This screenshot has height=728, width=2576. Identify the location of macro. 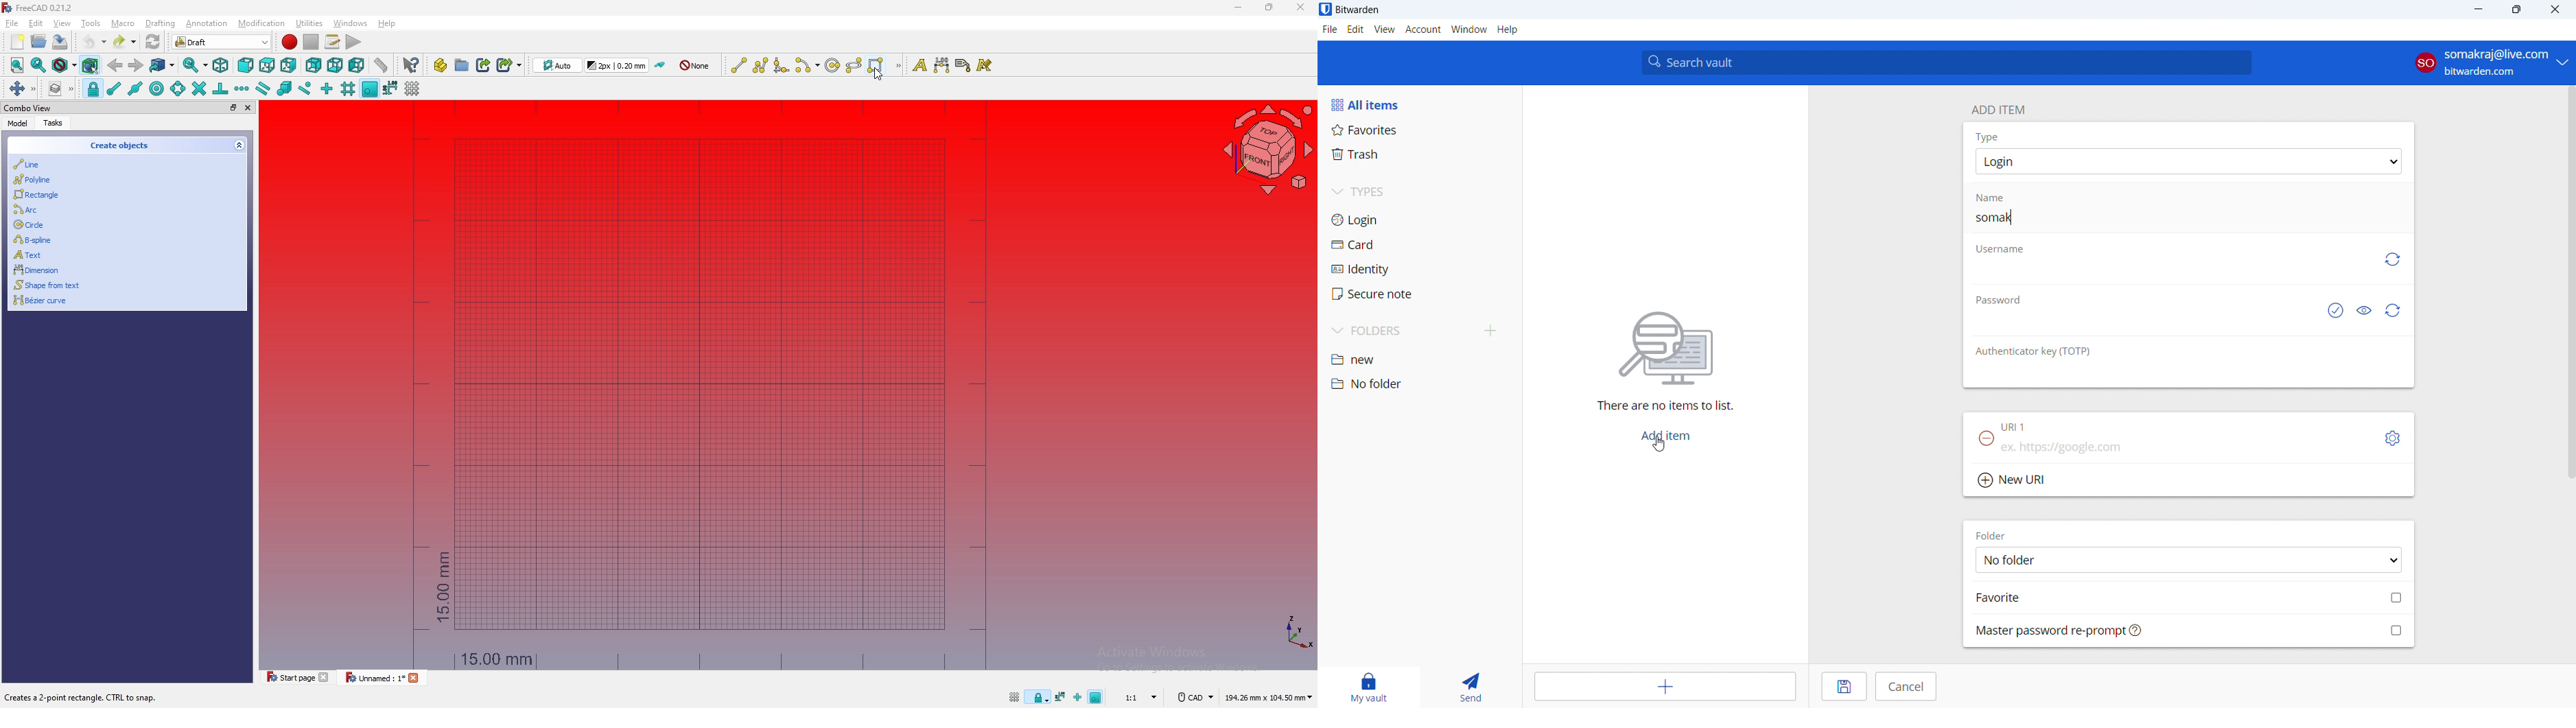
(123, 23).